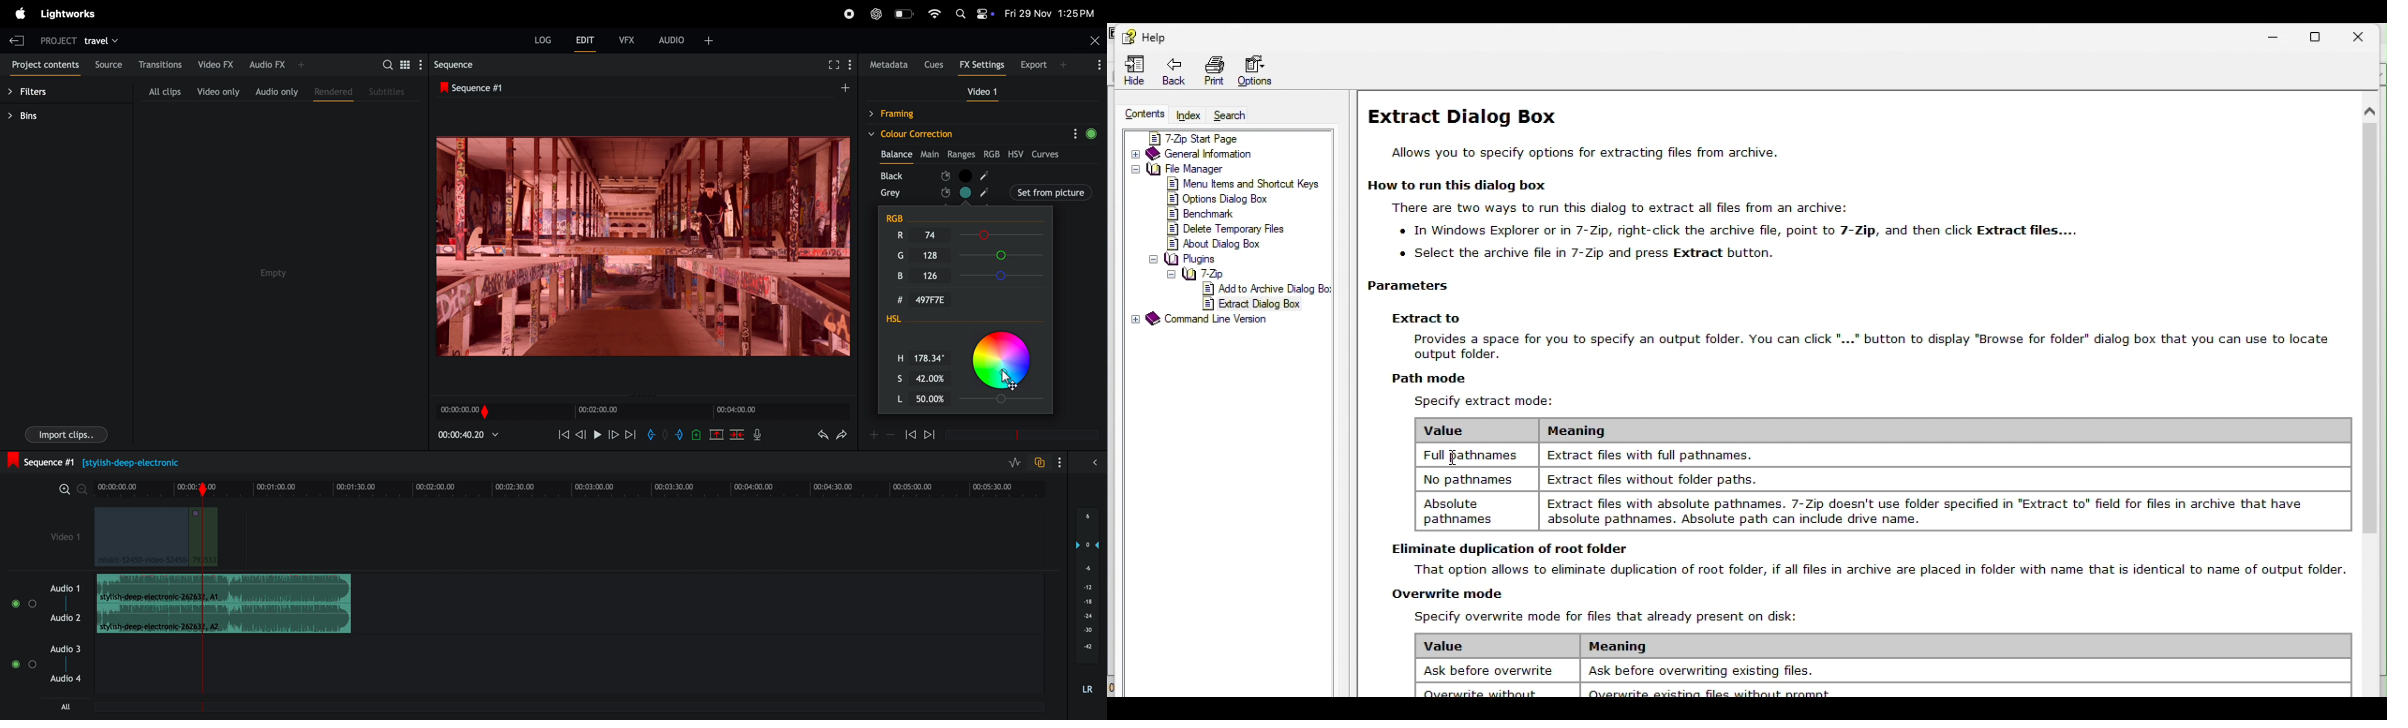  I want to click on B Input, so click(937, 275).